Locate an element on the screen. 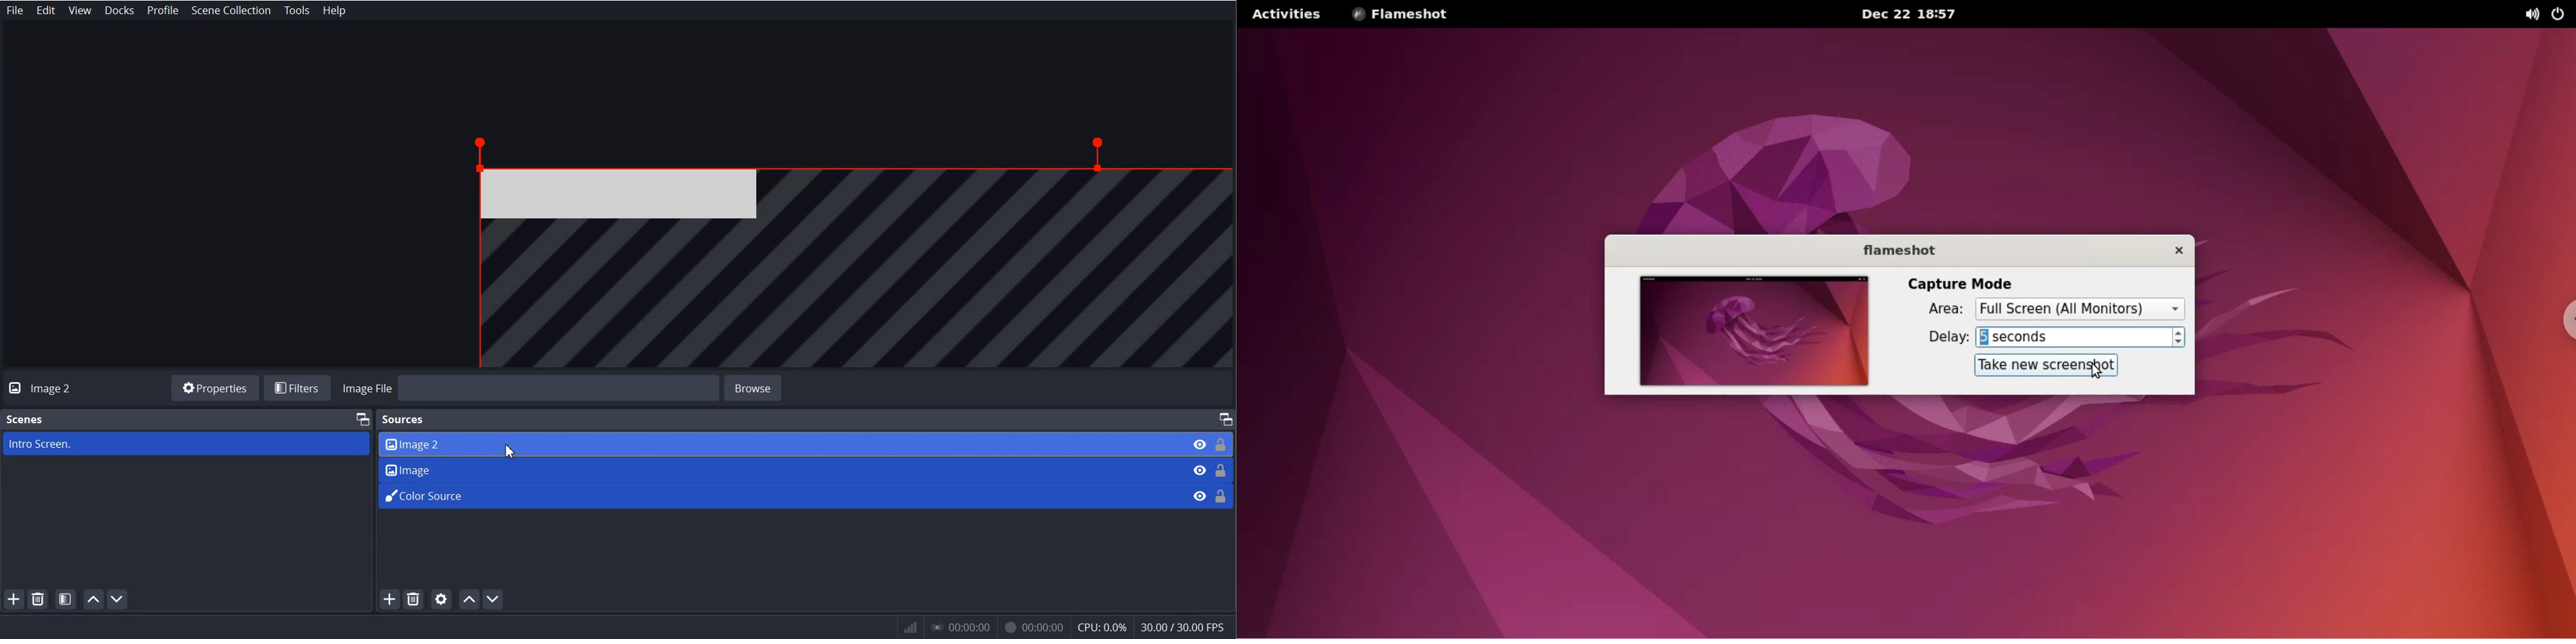  00:00:00 is located at coordinates (1033, 625).